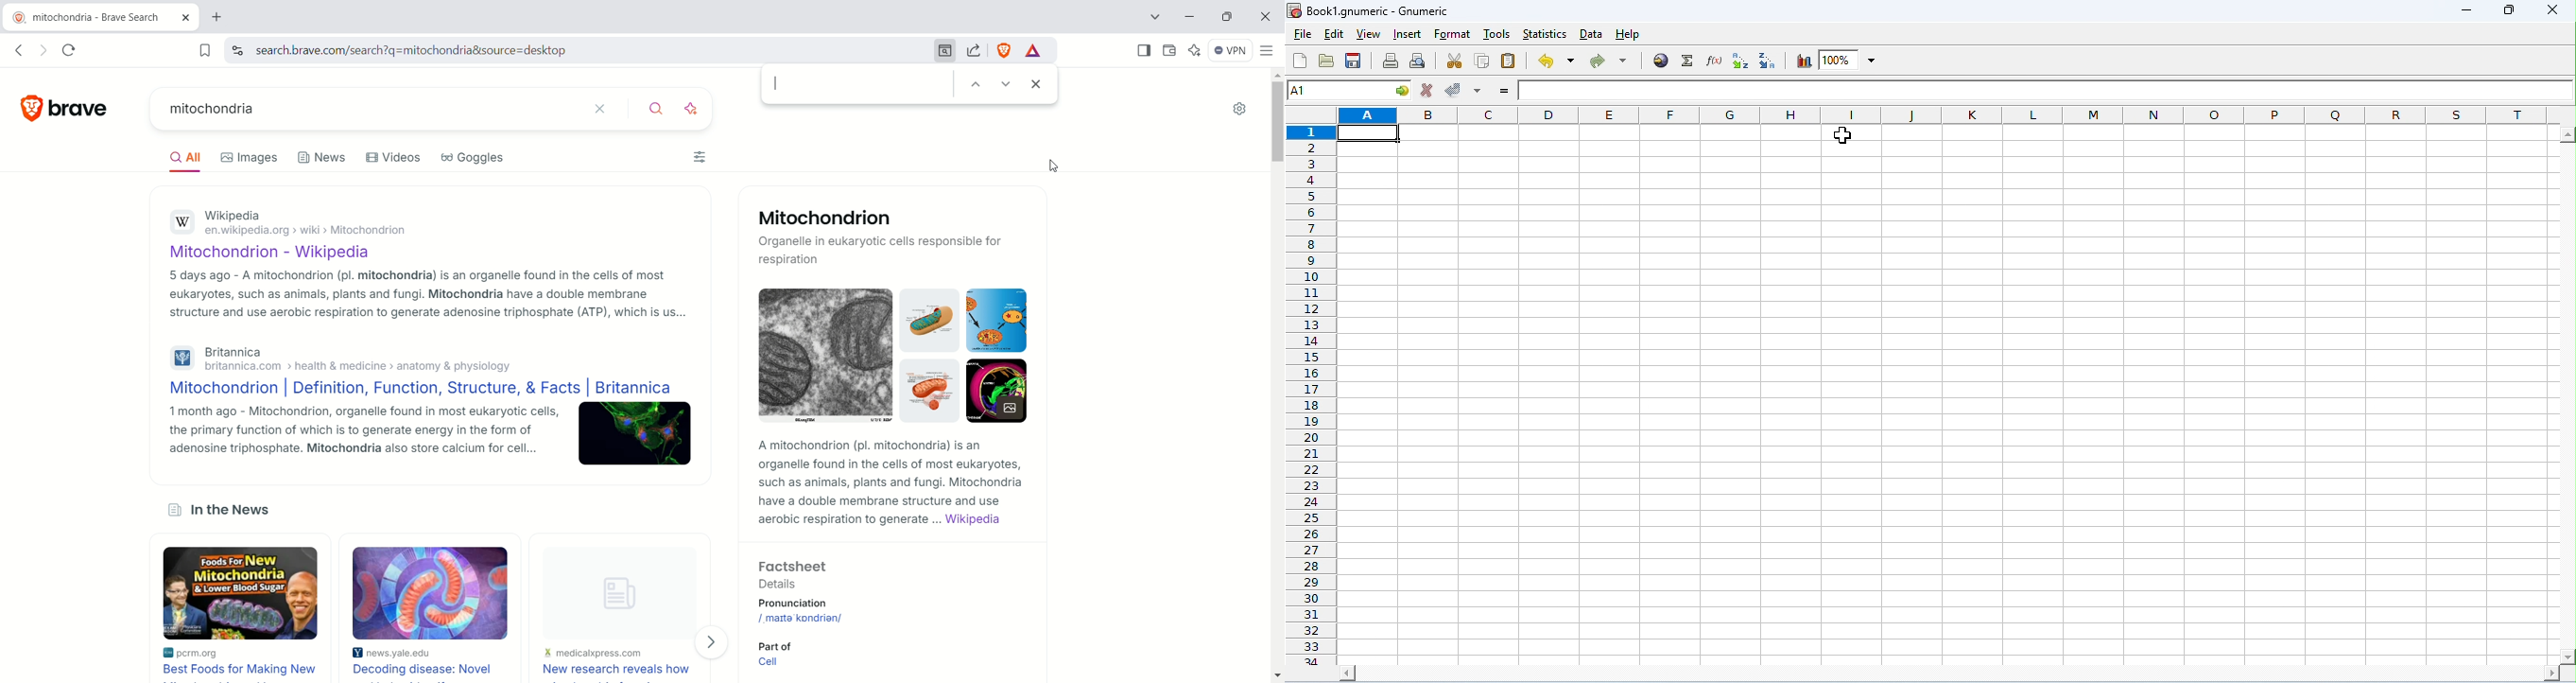 The height and width of the screenshot is (700, 2576). I want to click on Britannica britannica.com > health & medicine > anatomy & physiology, so click(351, 359).